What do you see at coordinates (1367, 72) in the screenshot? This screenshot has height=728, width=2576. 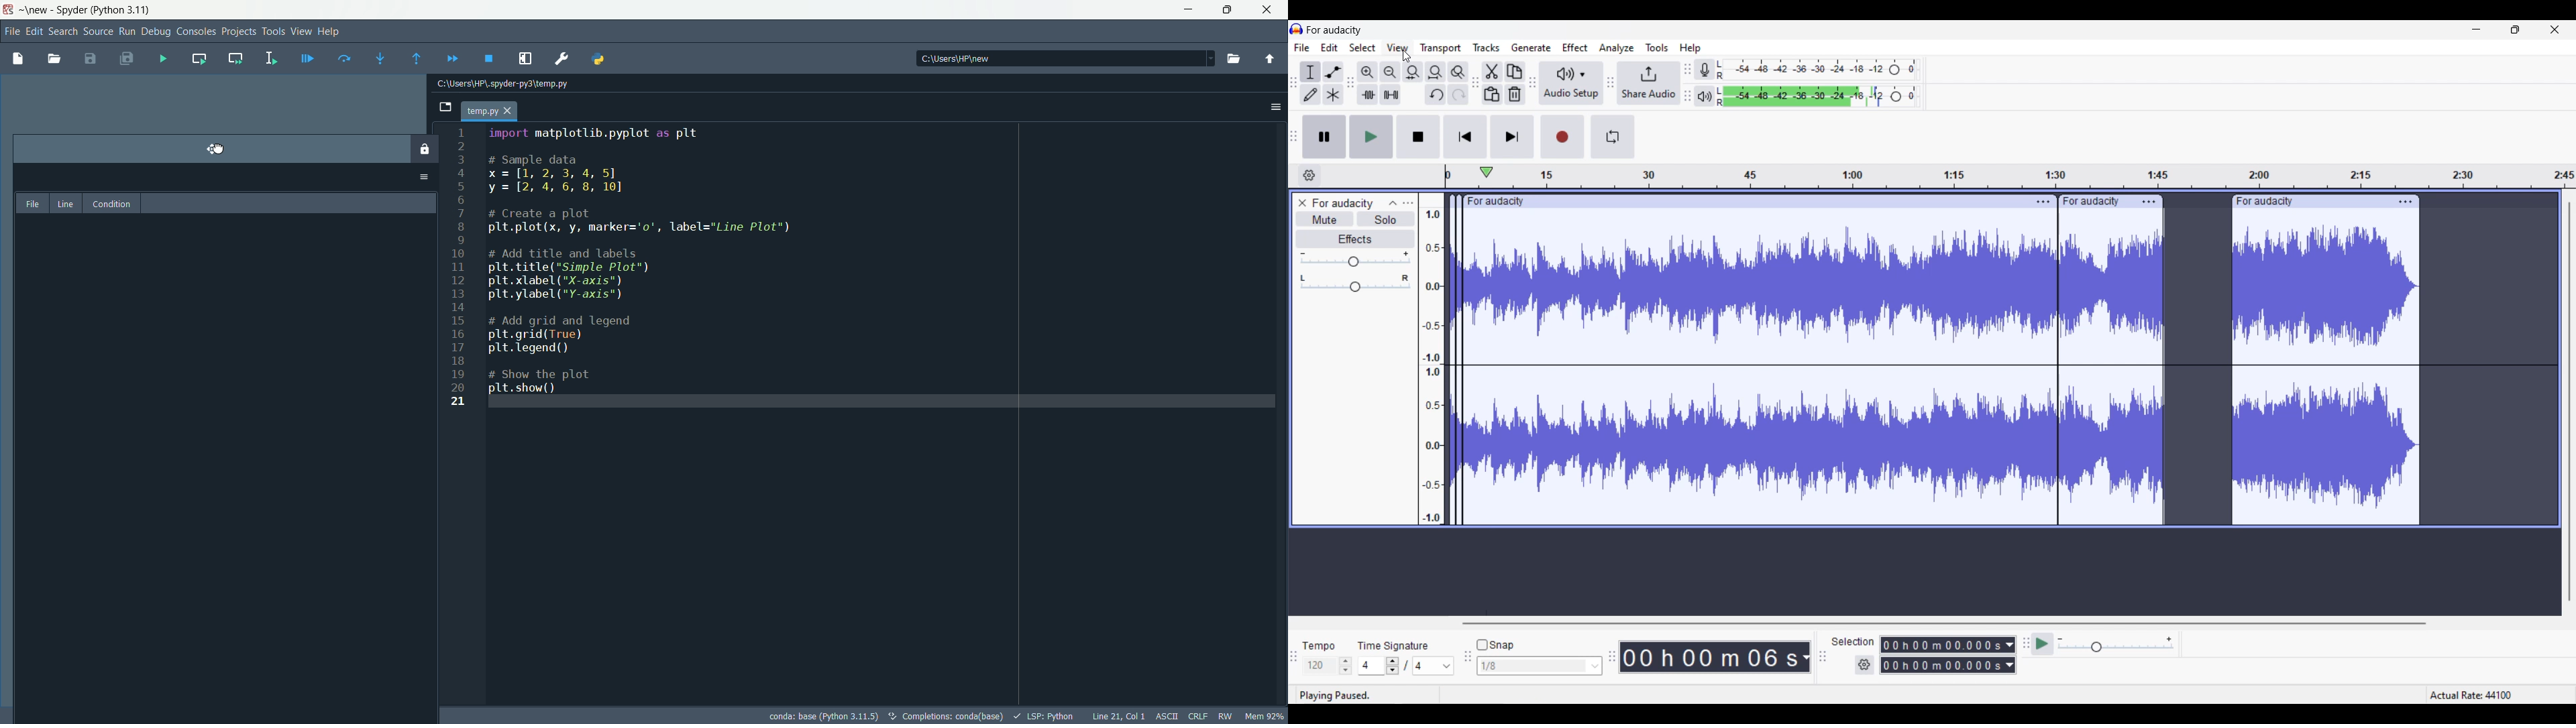 I see `Zoom in` at bounding box center [1367, 72].